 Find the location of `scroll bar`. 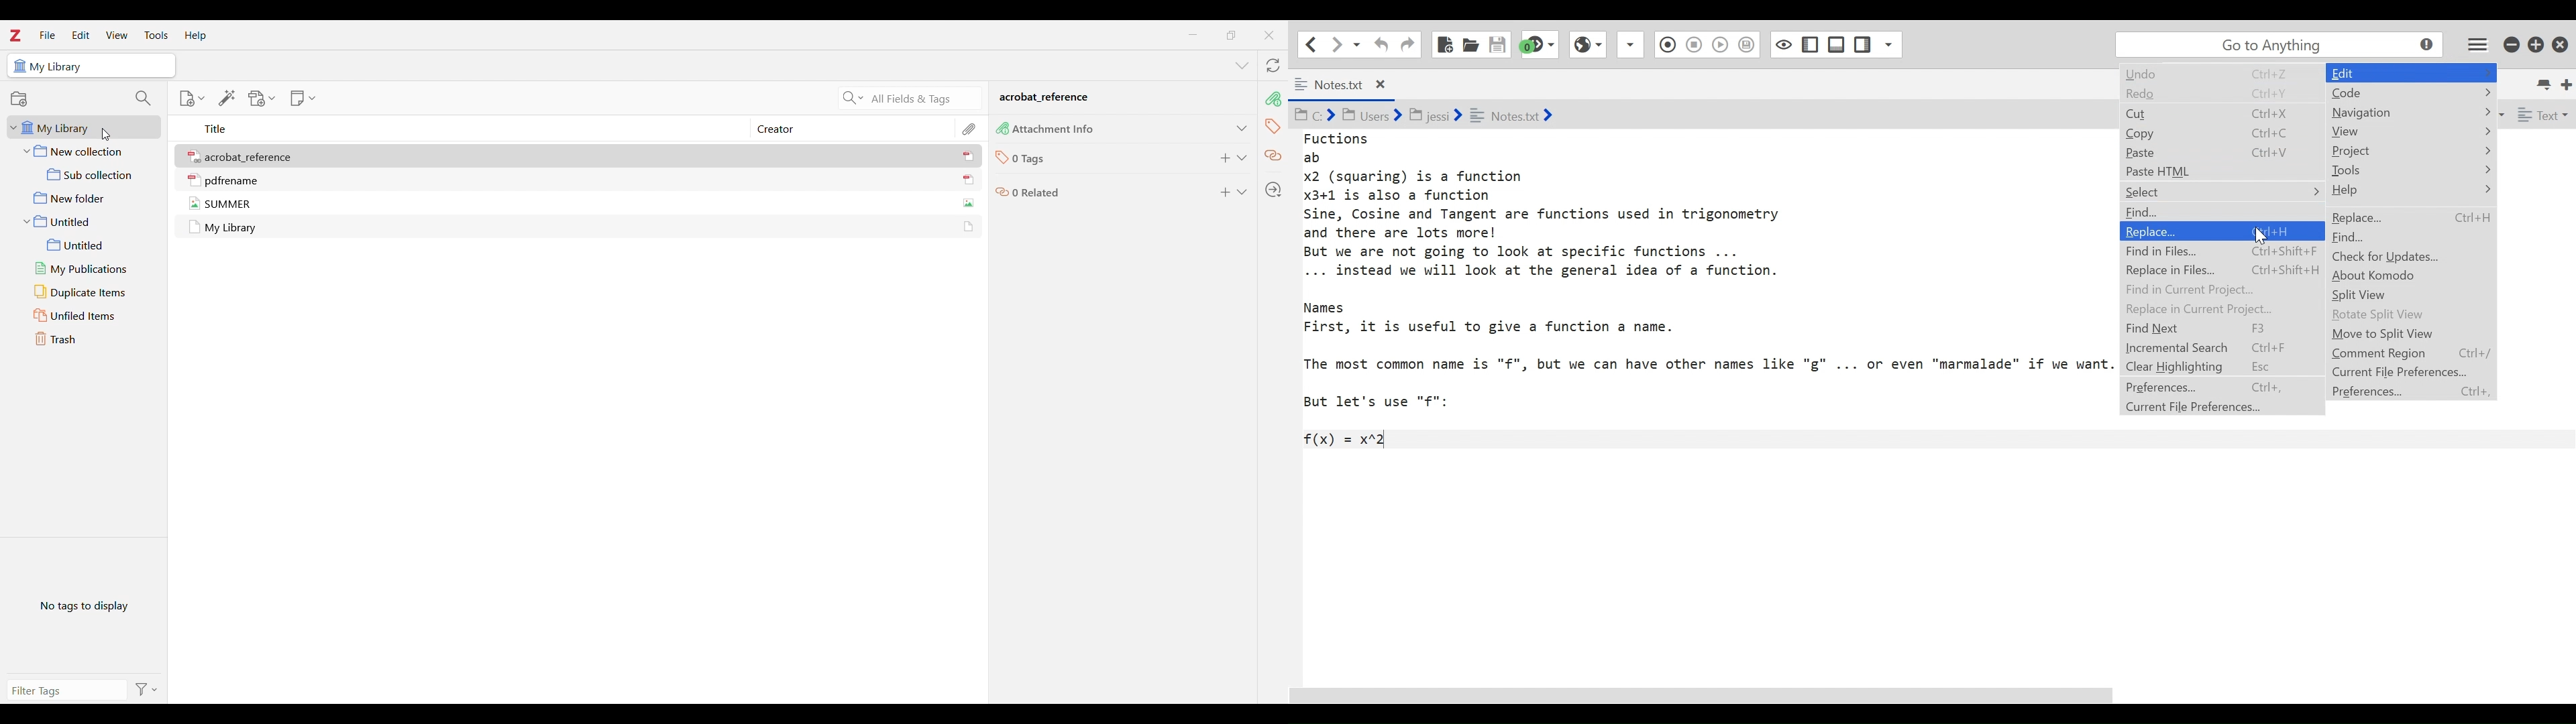

scroll bar is located at coordinates (1718, 695).